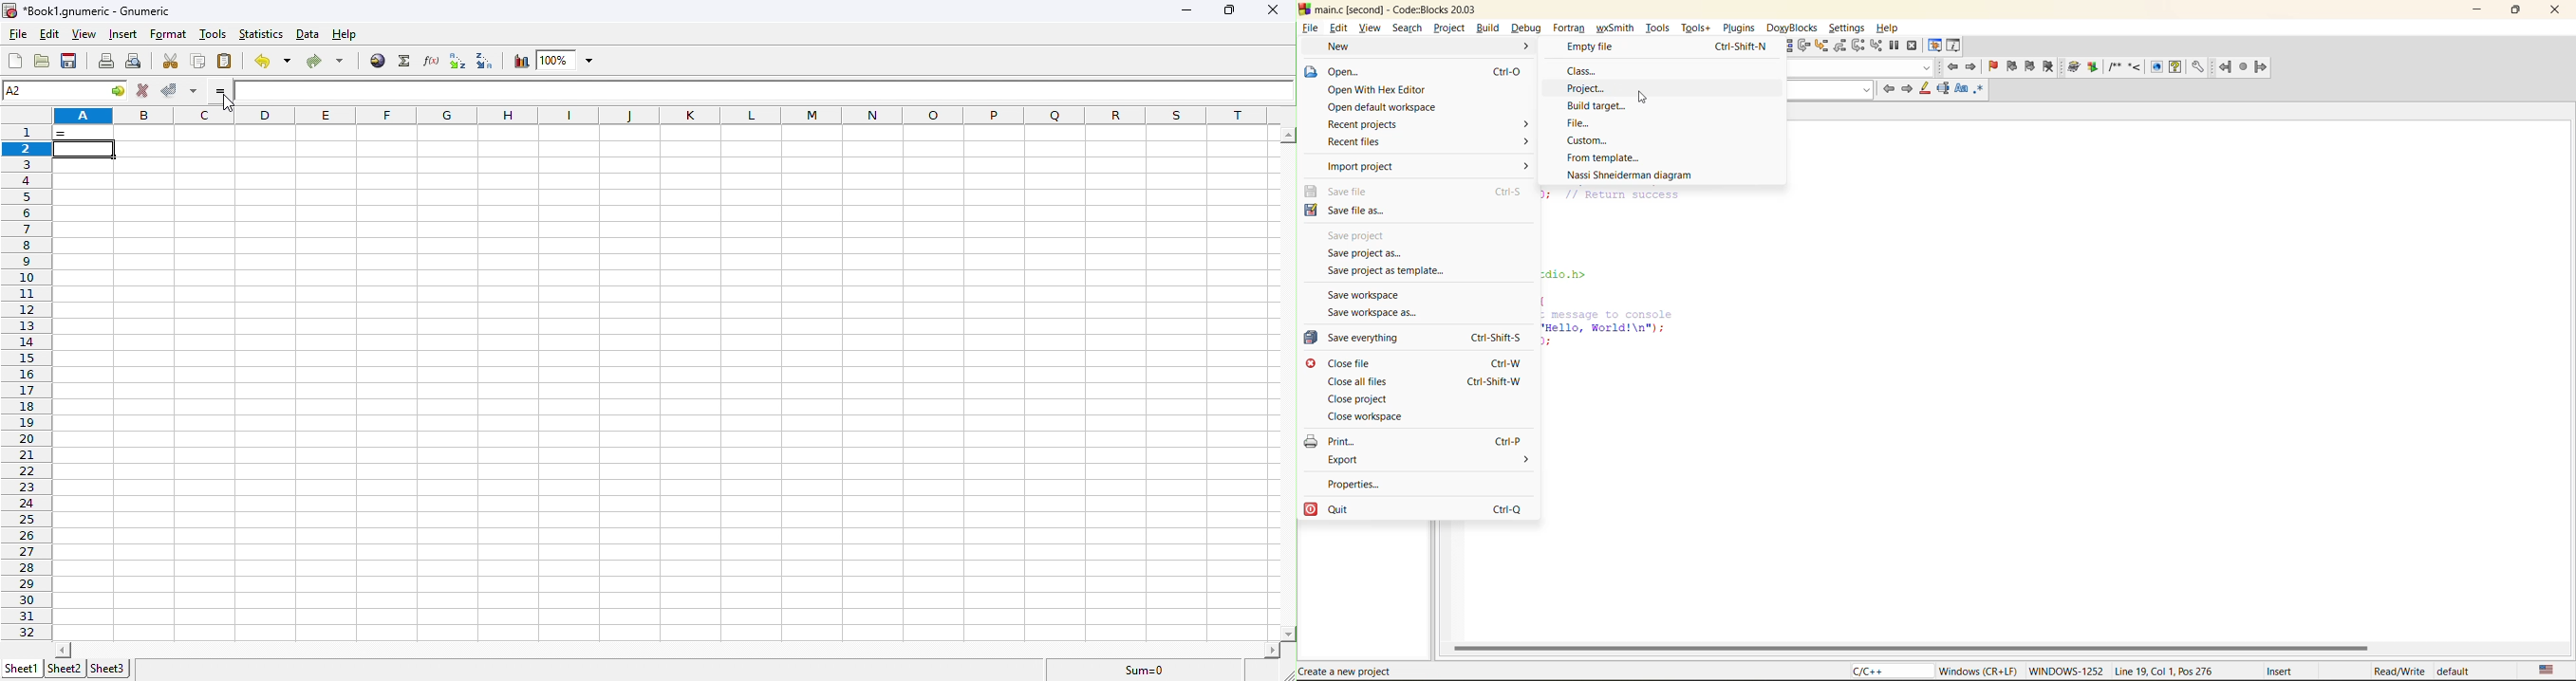 The width and height of the screenshot is (2576, 700). I want to click on paste, so click(224, 61).